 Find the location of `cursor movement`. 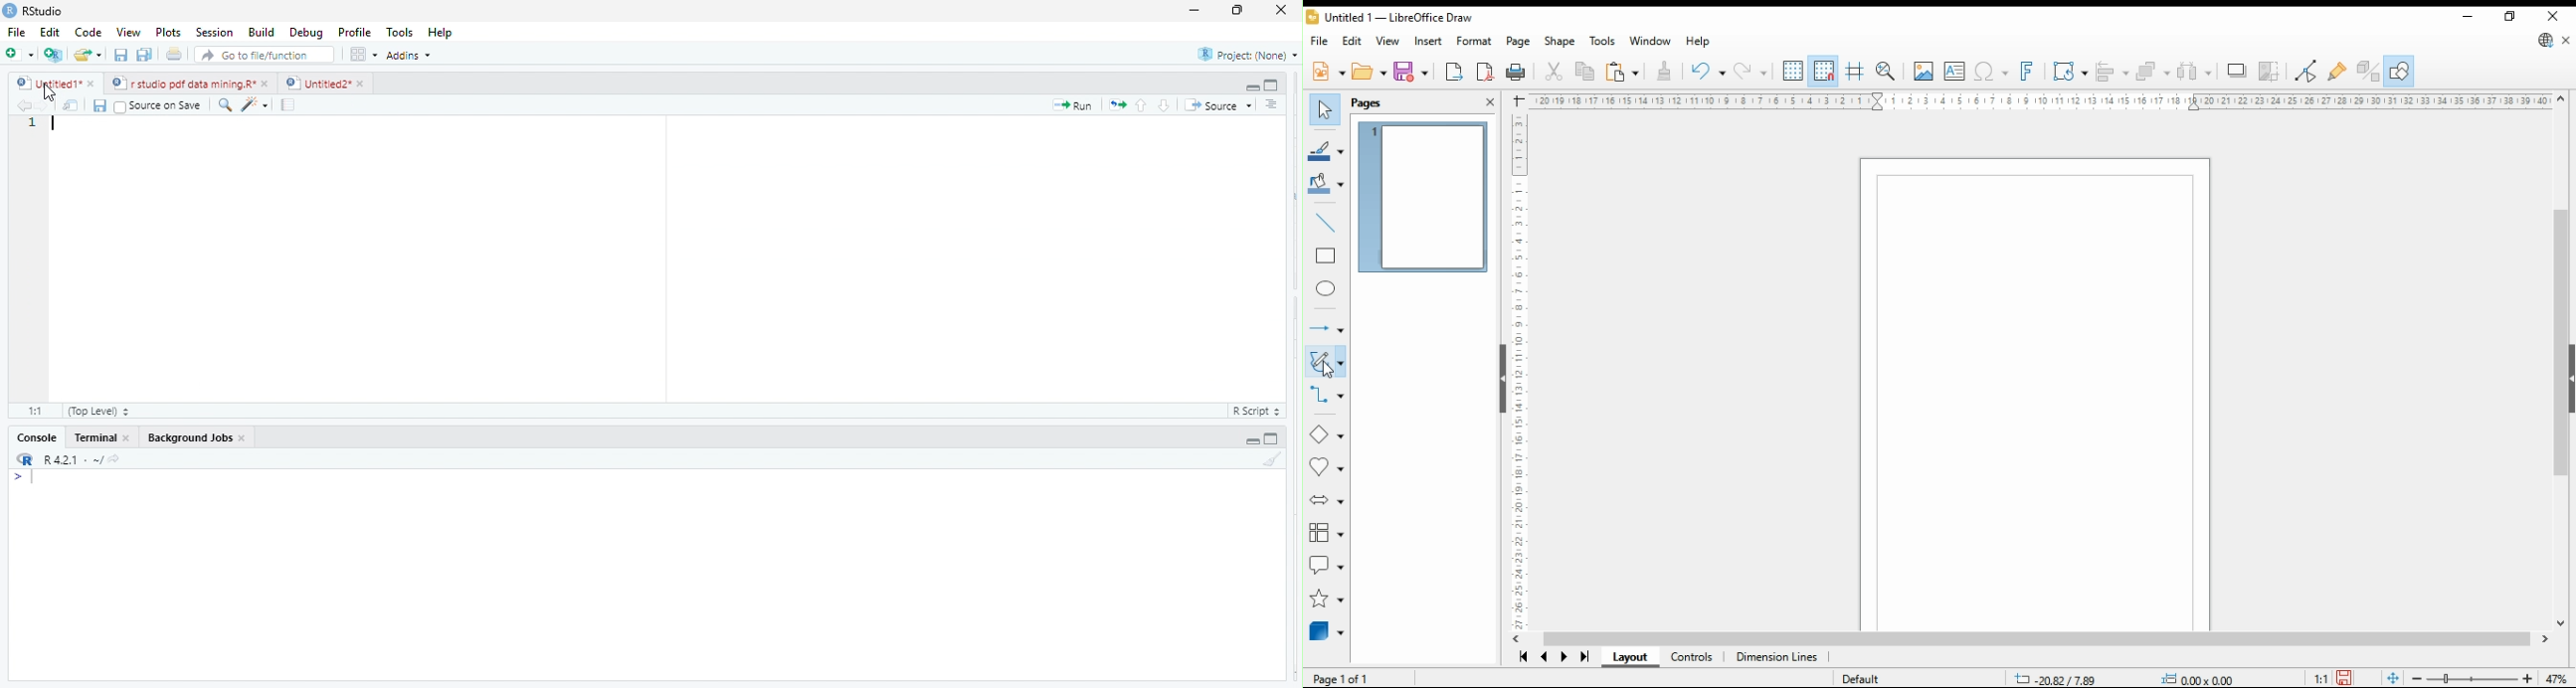

cursor movement is located at coordinates (50, 93).